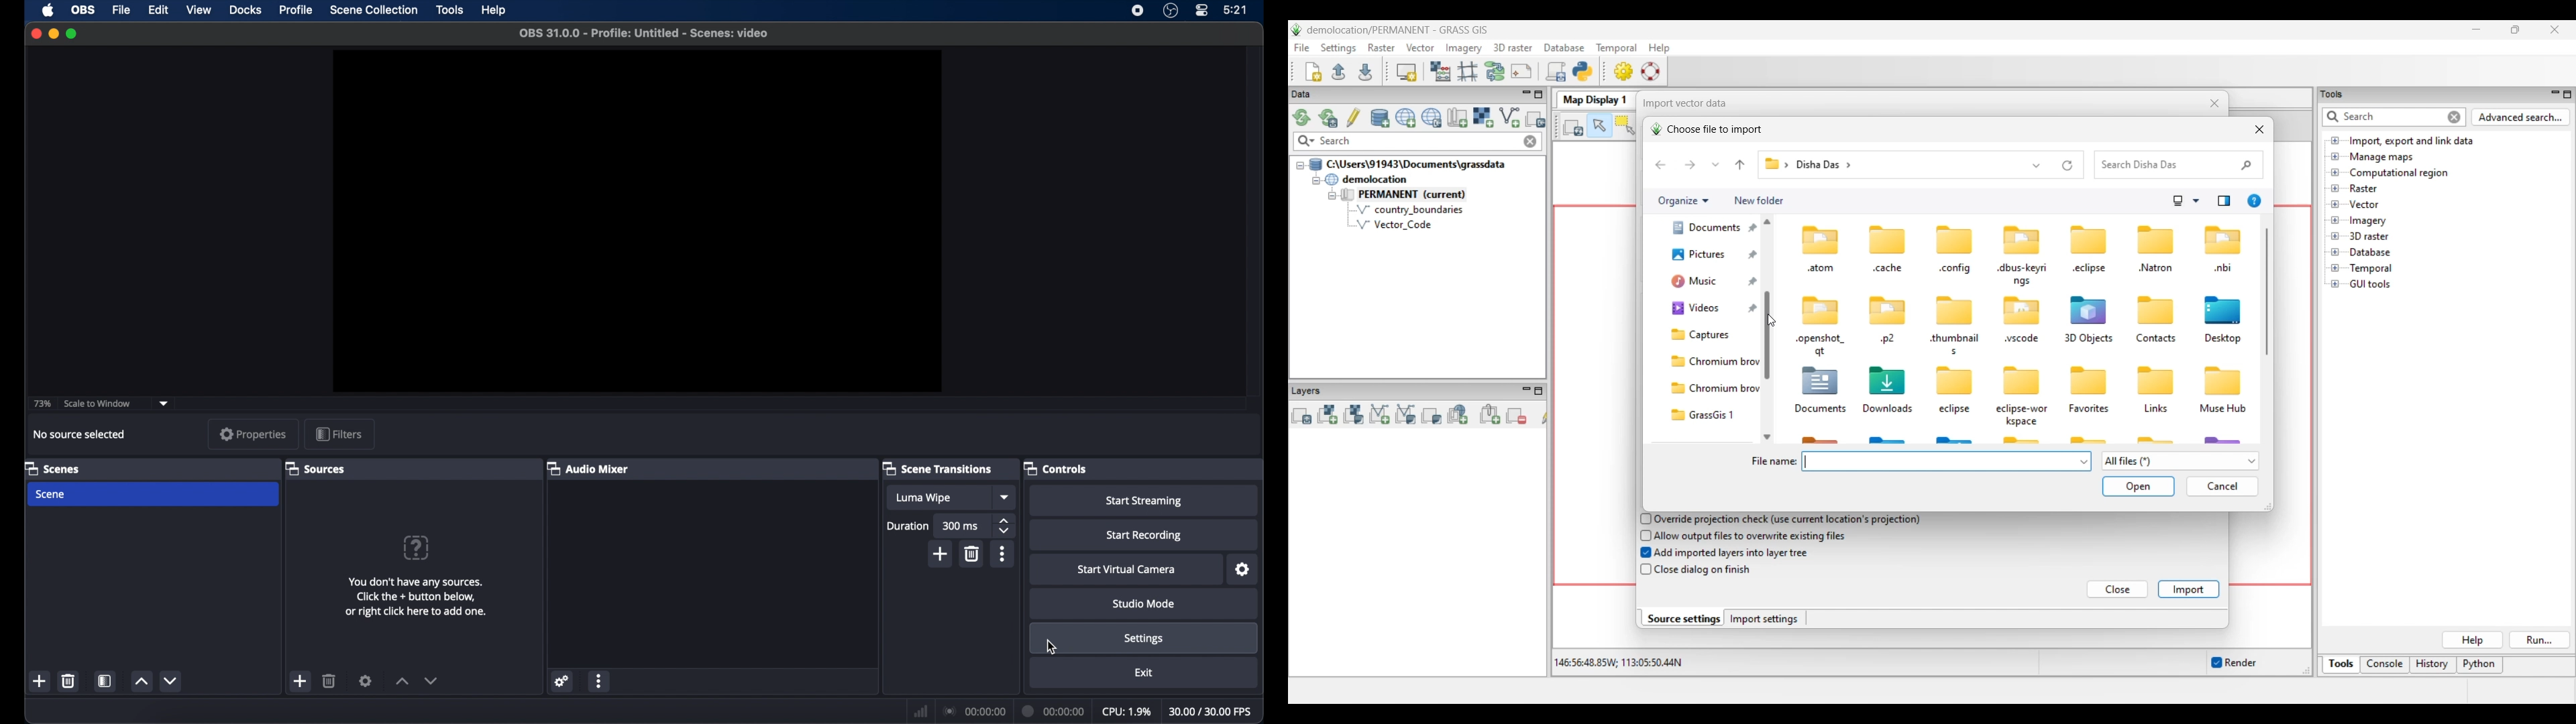  Describe the element at coordinates (48, 10) in the screenshot. I see `apple icon` at that location.